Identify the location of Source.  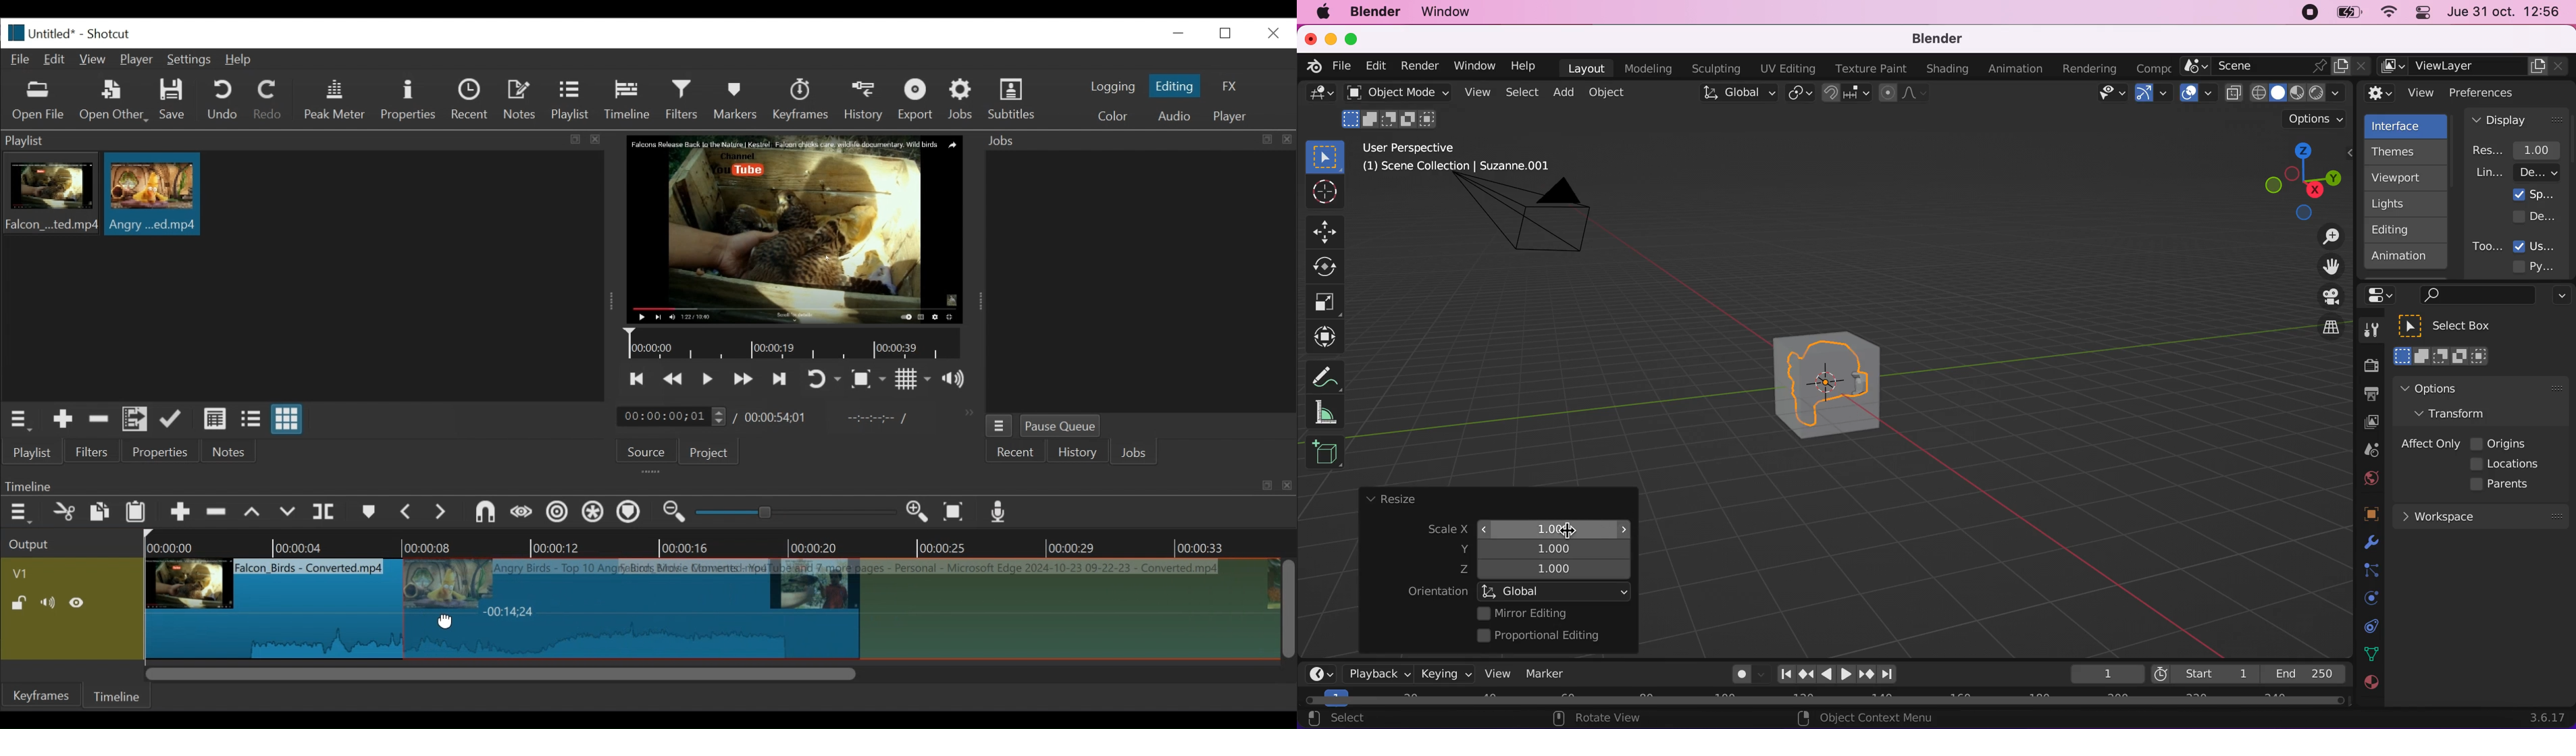
(641, 454).